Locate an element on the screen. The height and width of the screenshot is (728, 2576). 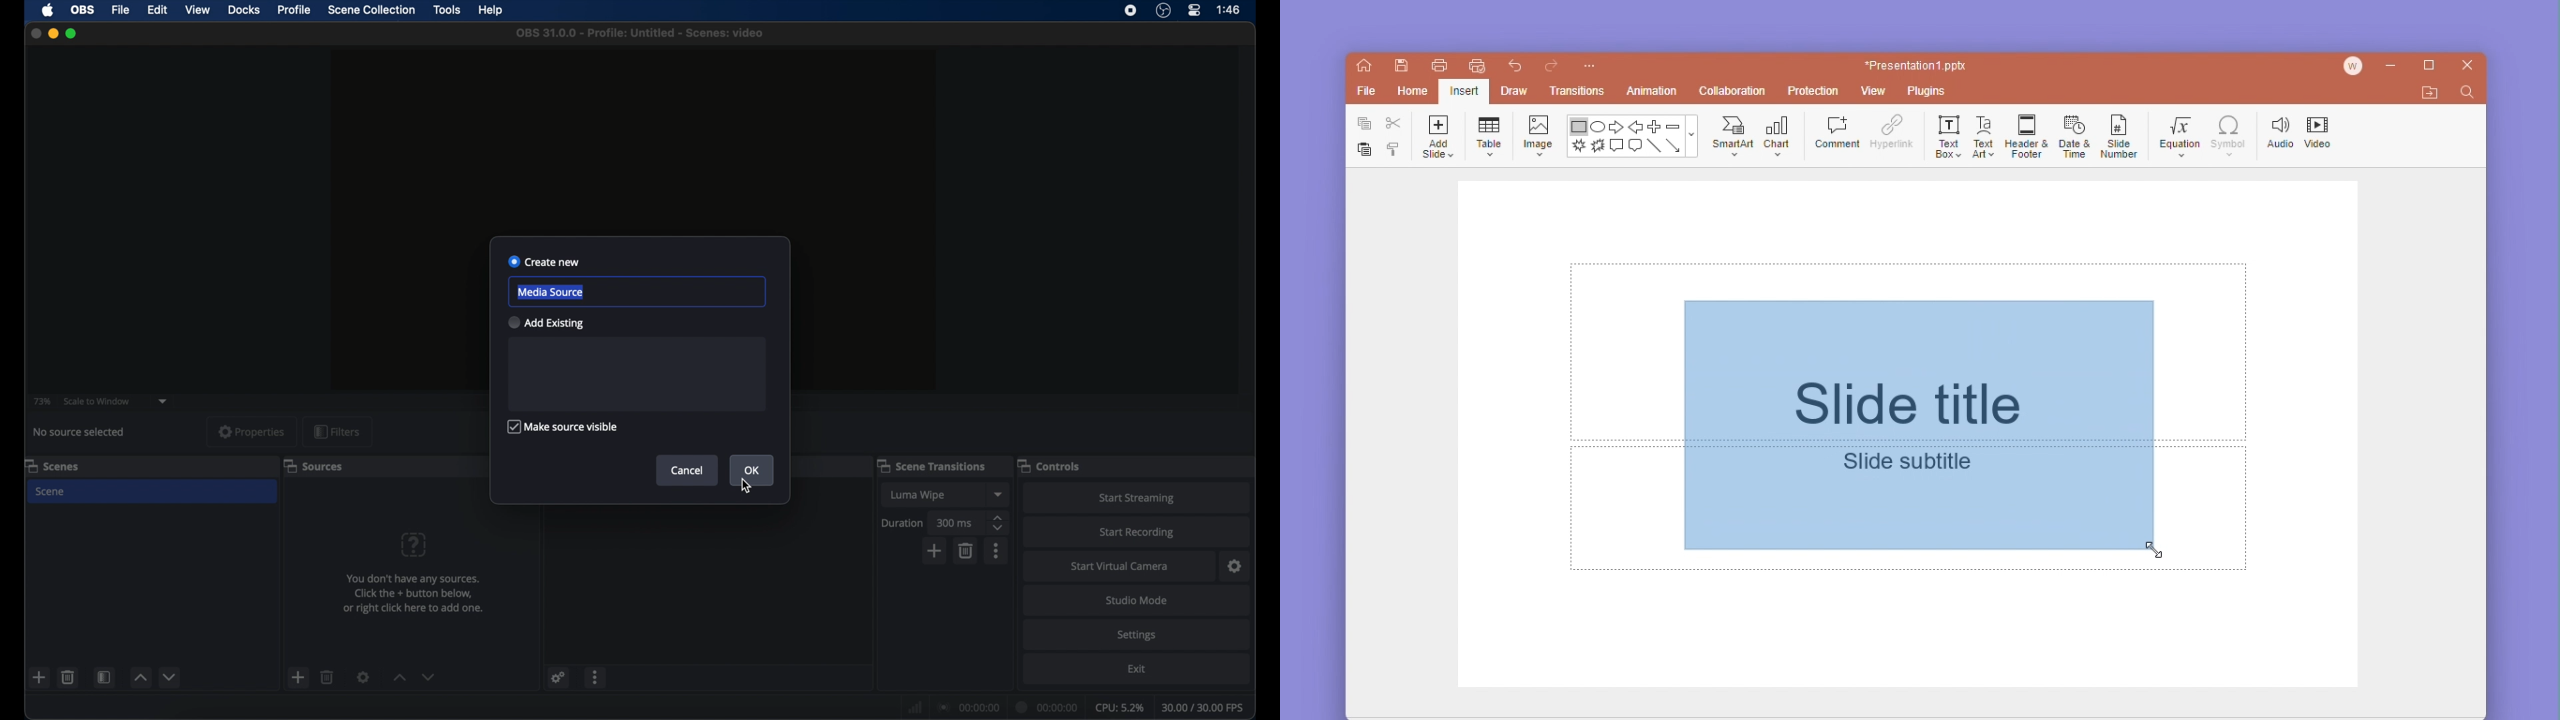
cancel is located at coordinates (687, 470).